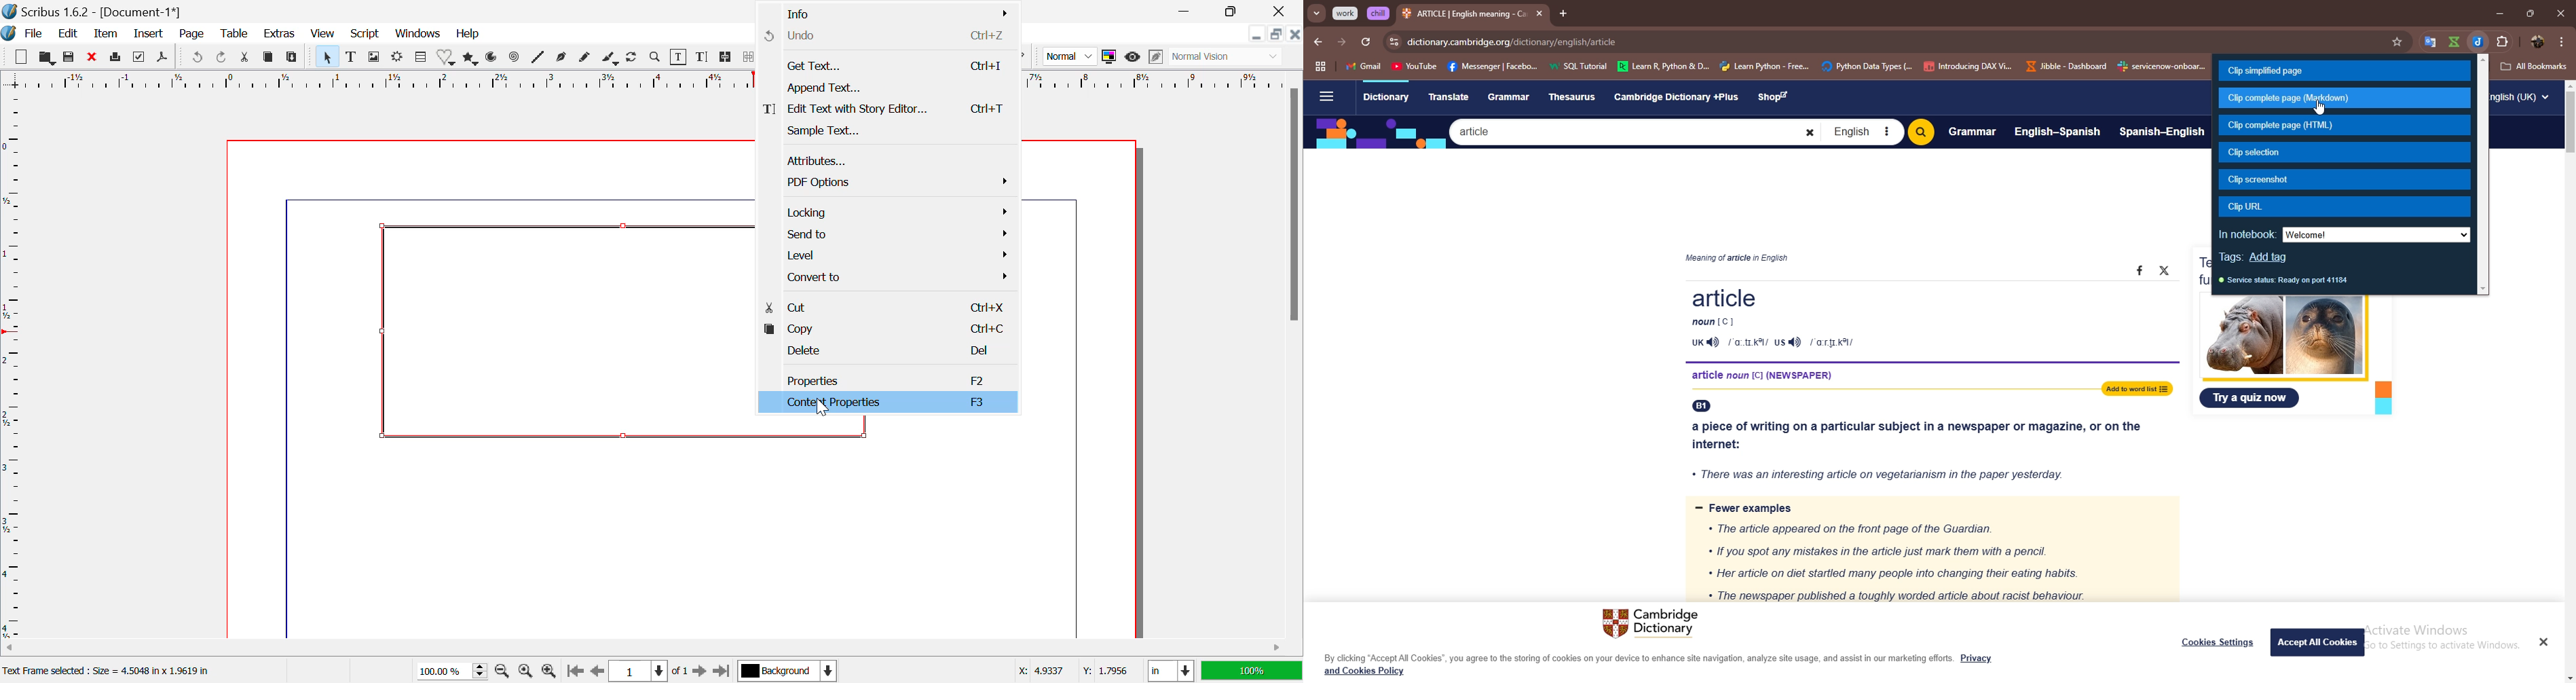  What do you see at coordinates (376, 80) in the screenshot?
I see `Vertical Page Margins` at bounding box center [376, 80].